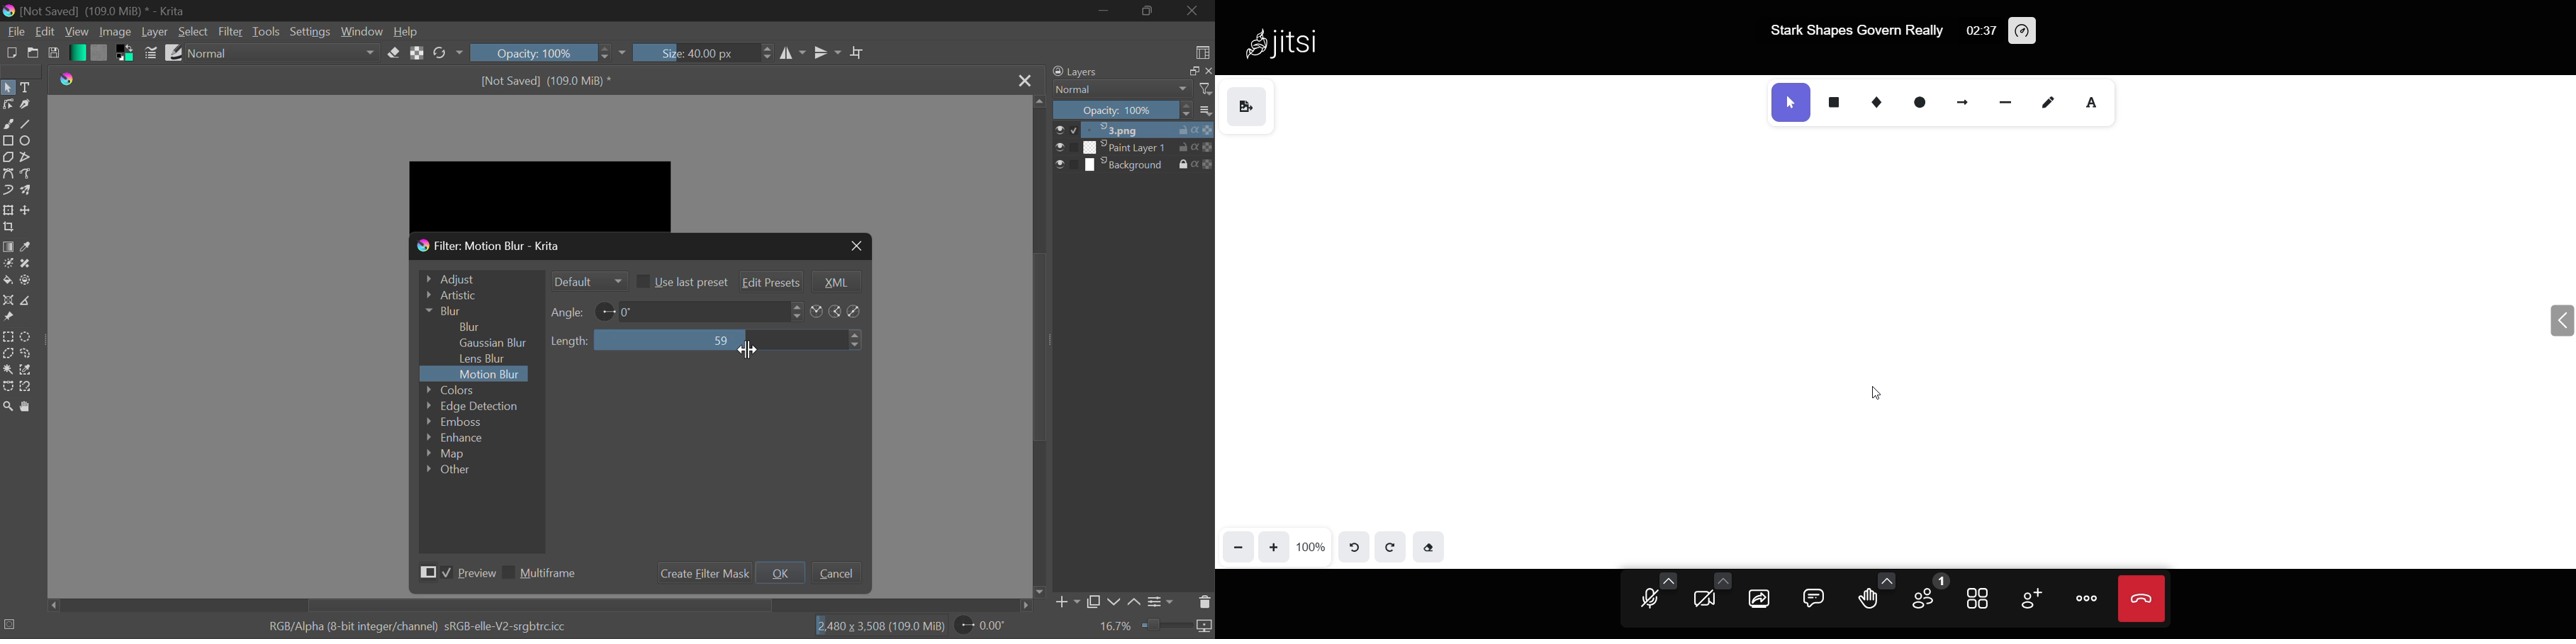 The image size is (2576, 644). Describe the element at coordinates (54, 56) in the screenshot. I see `Save` at that location.